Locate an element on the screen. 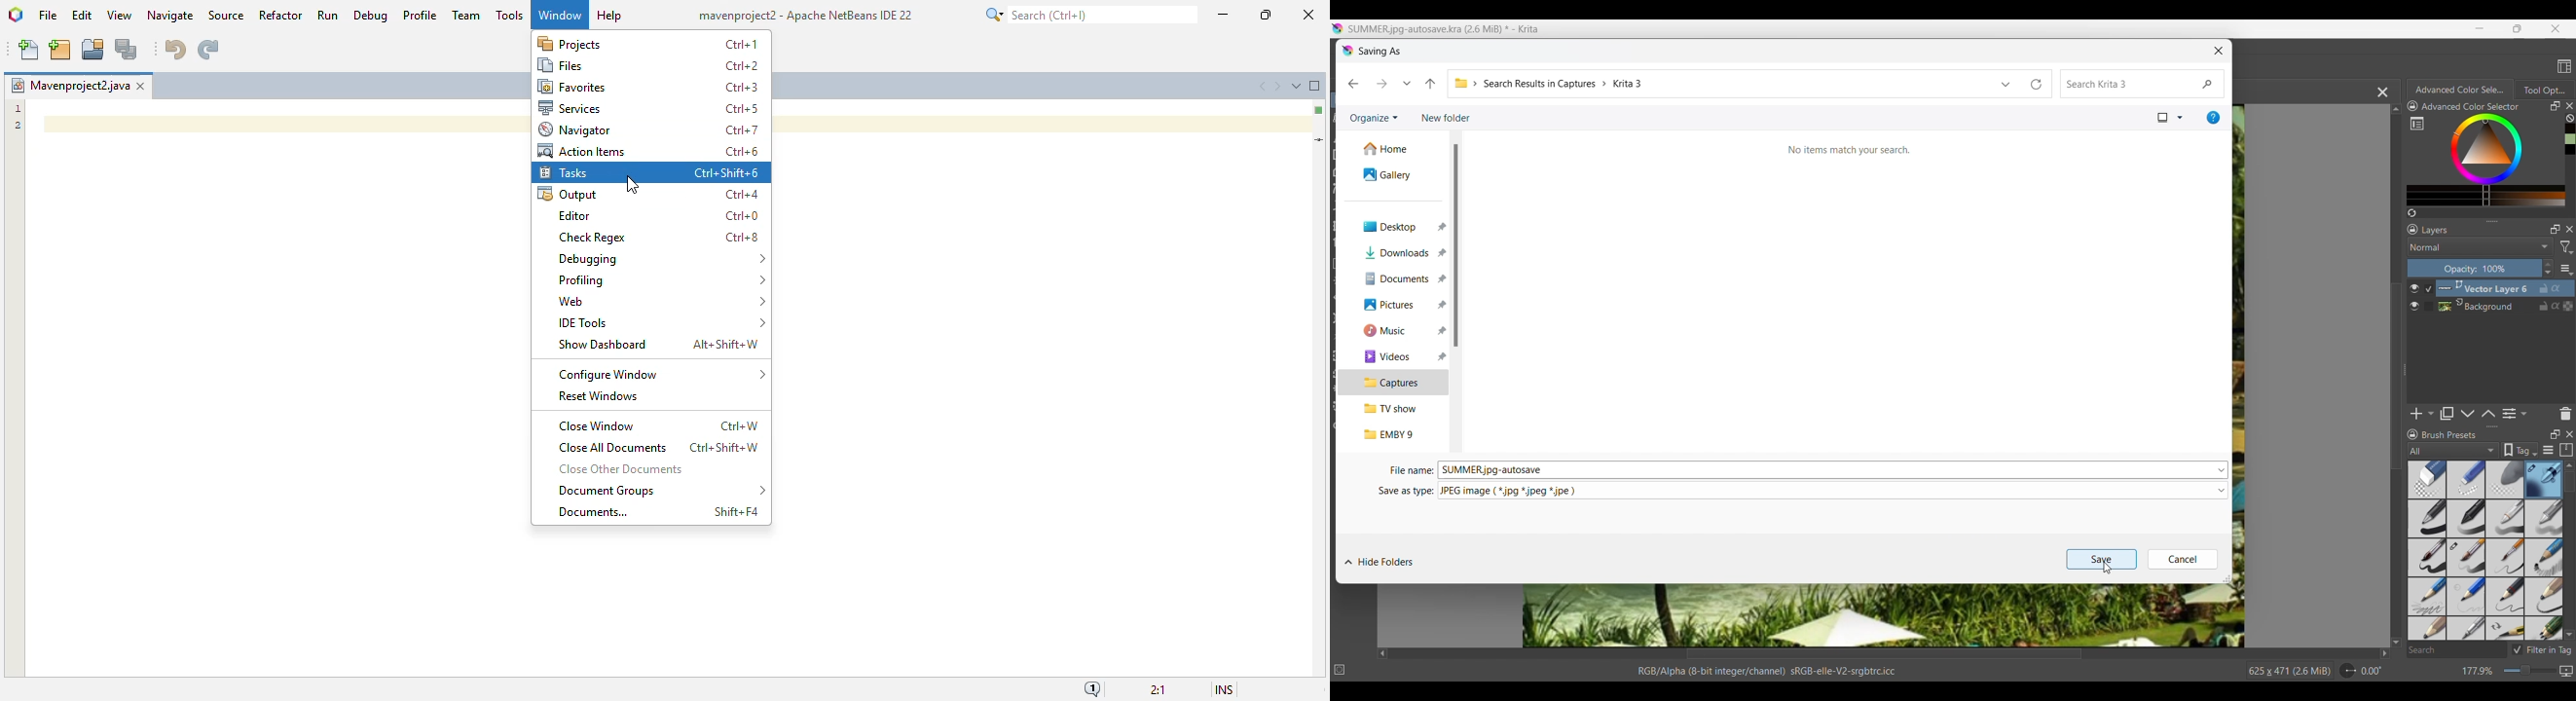 This screenshot has height=728, width=2576. Display settings is located at coordinates (2548, 450).